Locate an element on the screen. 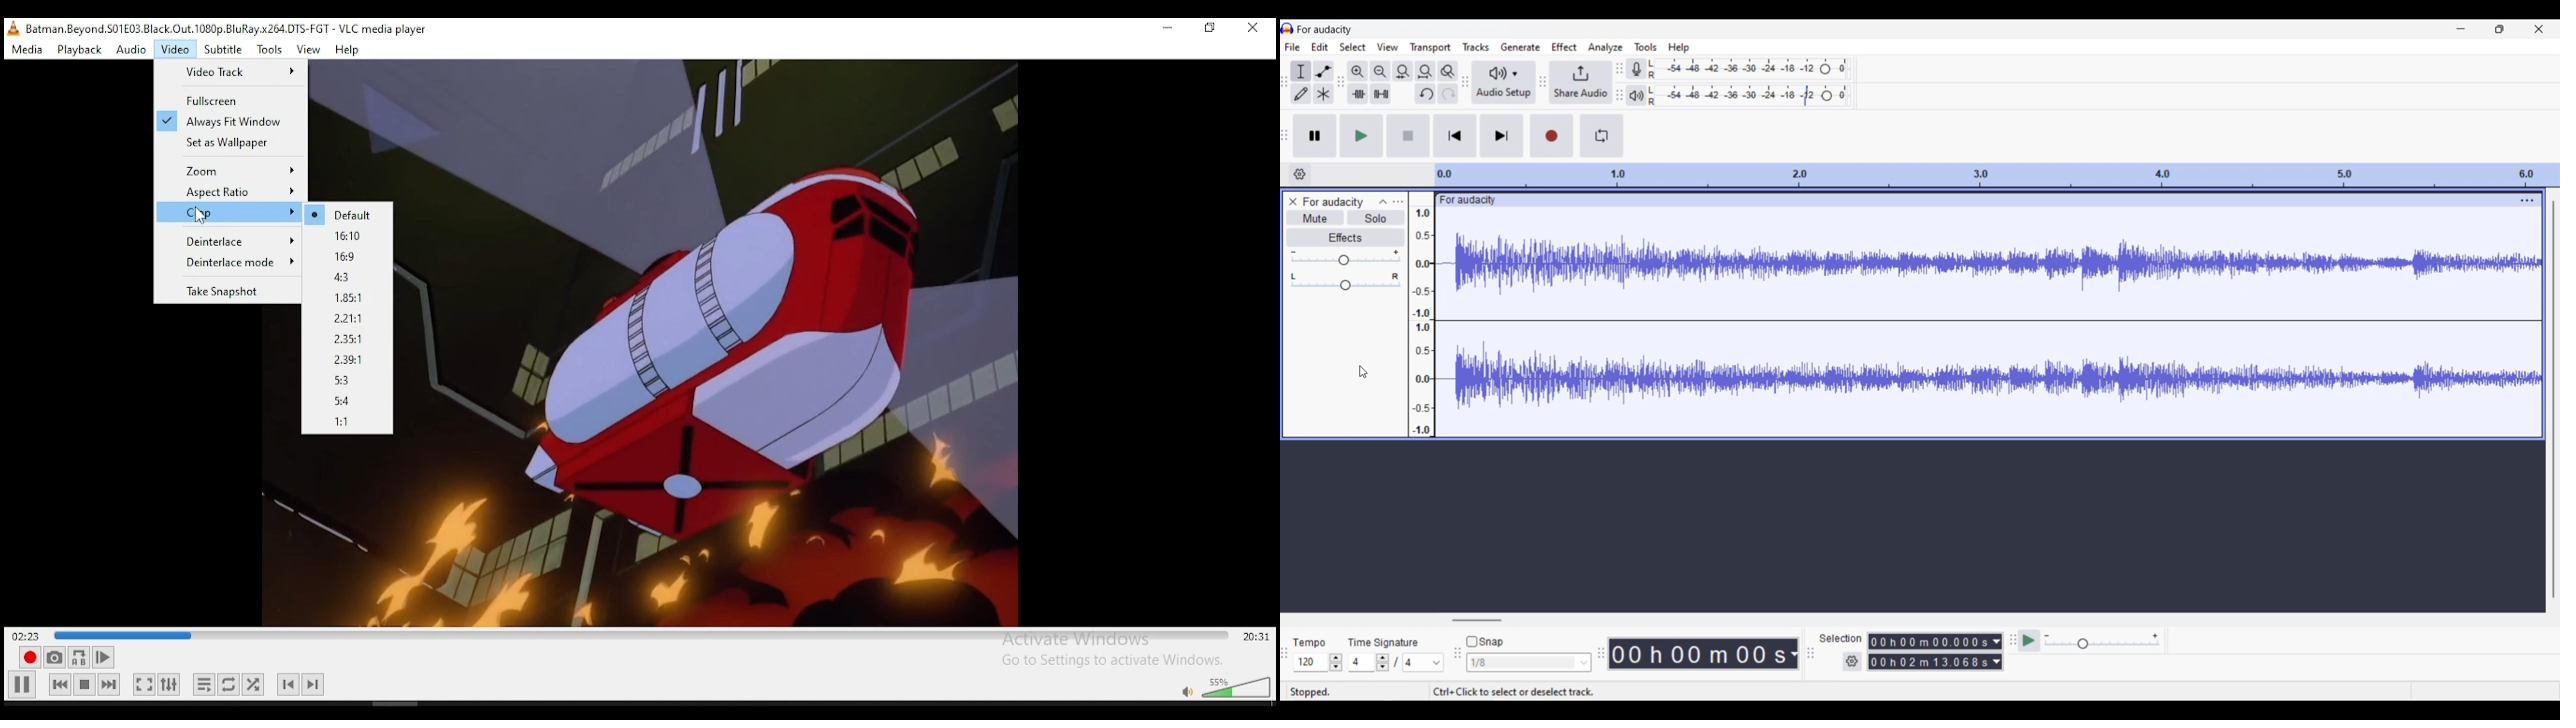  Collpase is located at coordinates (1384, 201).